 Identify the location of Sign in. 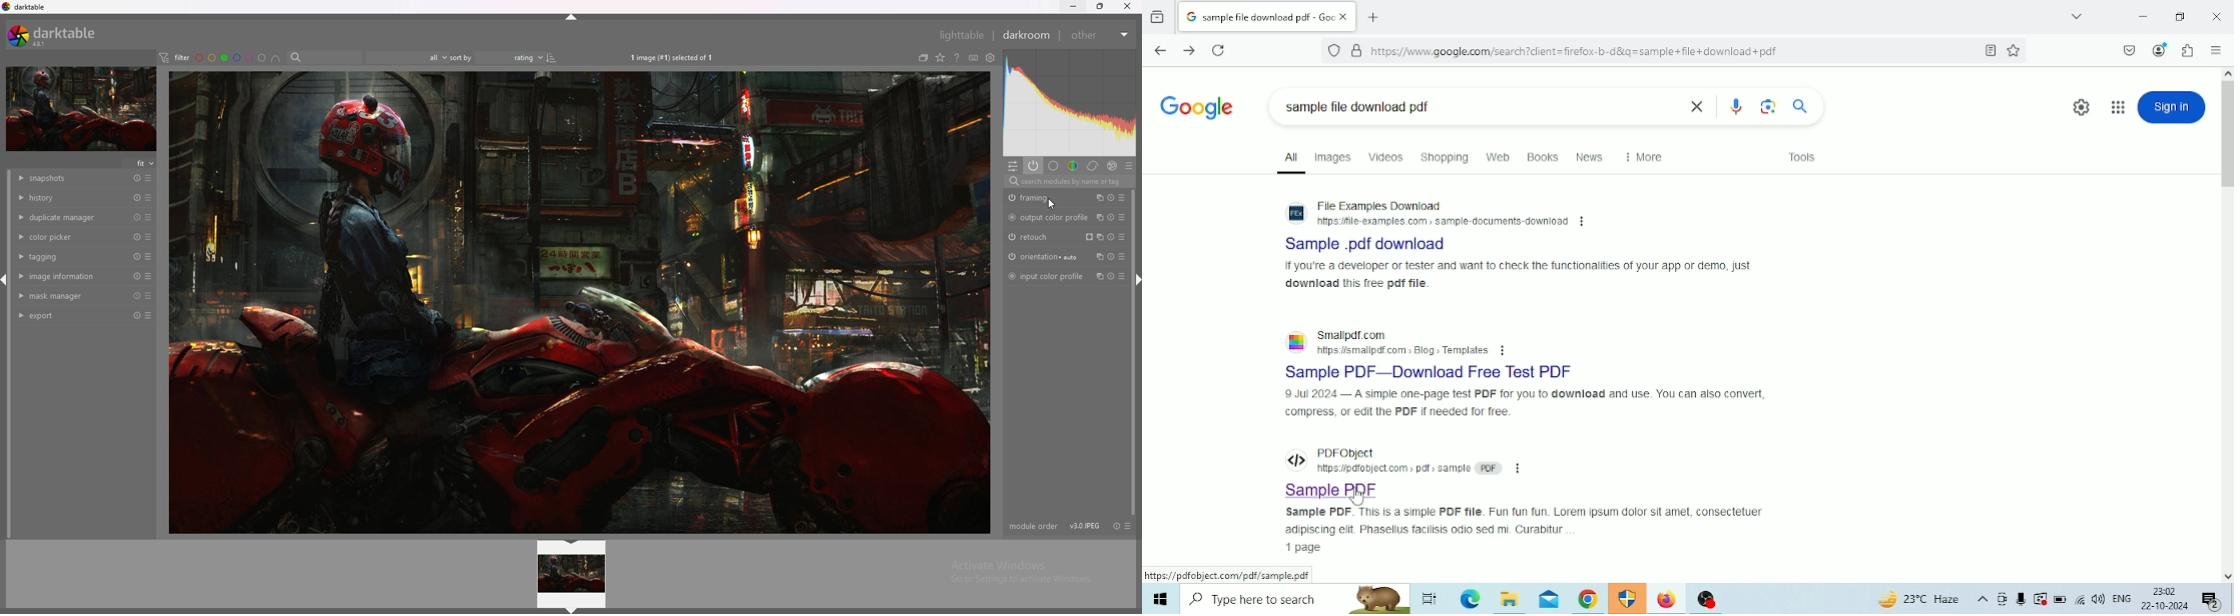
(2171, 107).